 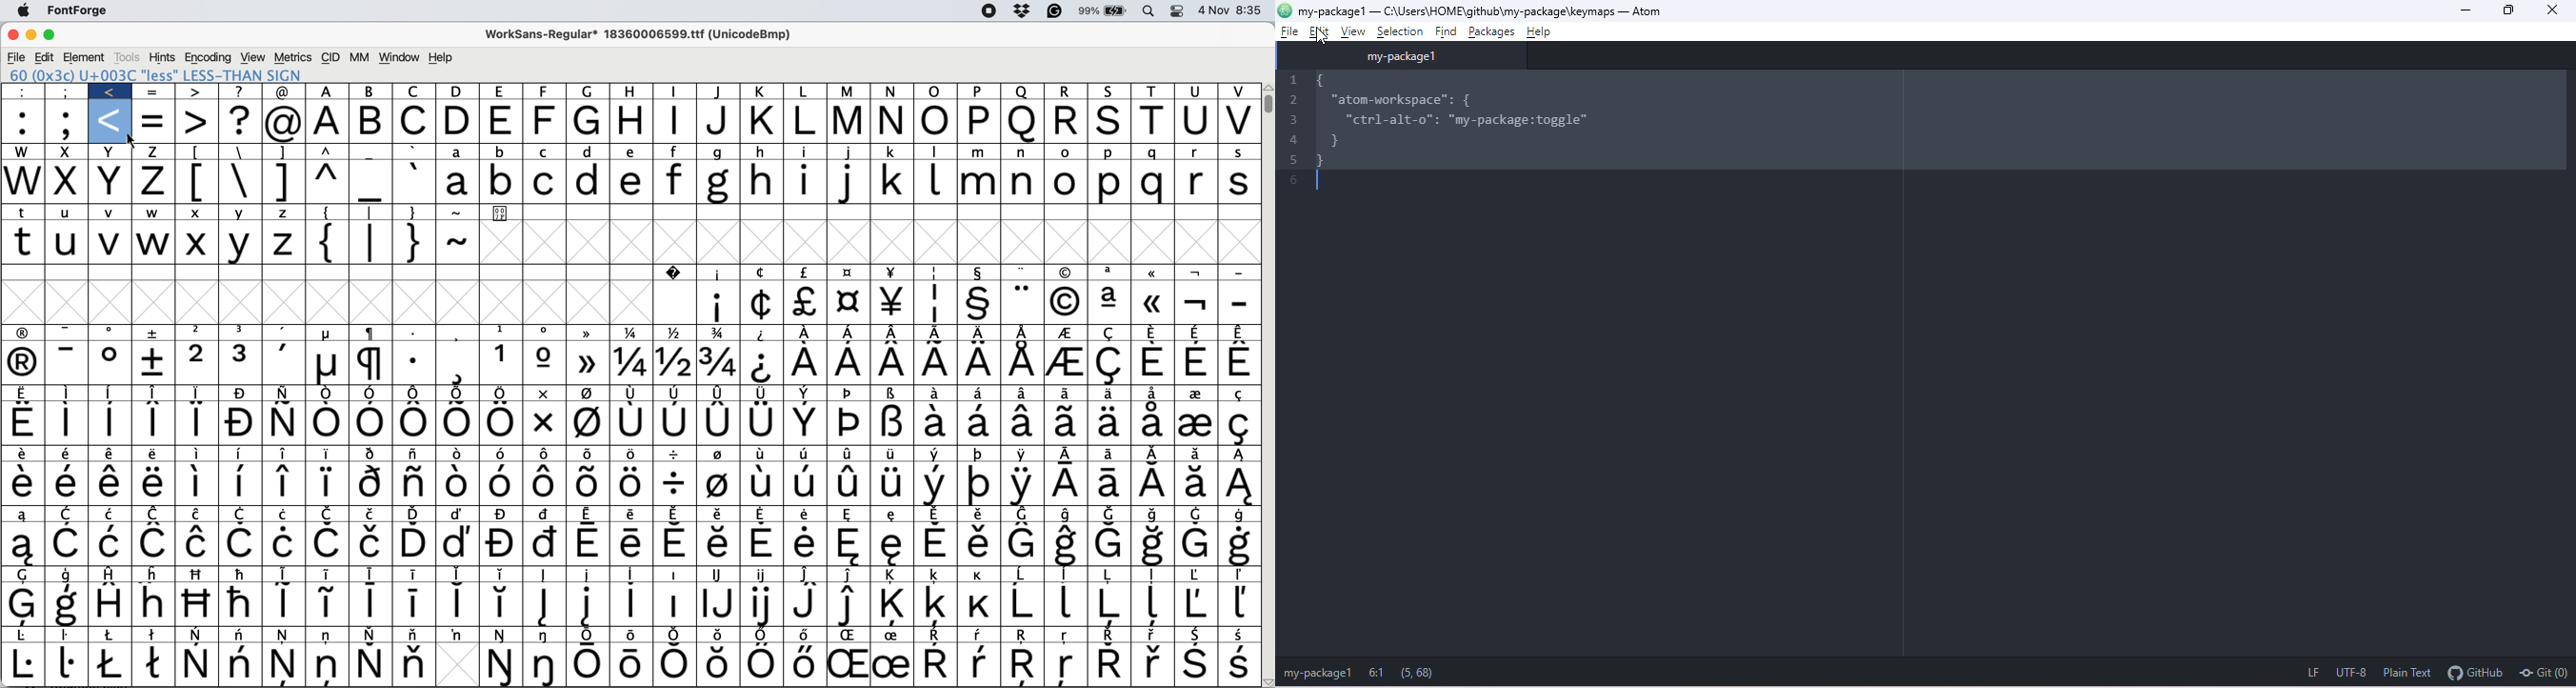 I want to click on Symbol, so click(x=372, y=543).